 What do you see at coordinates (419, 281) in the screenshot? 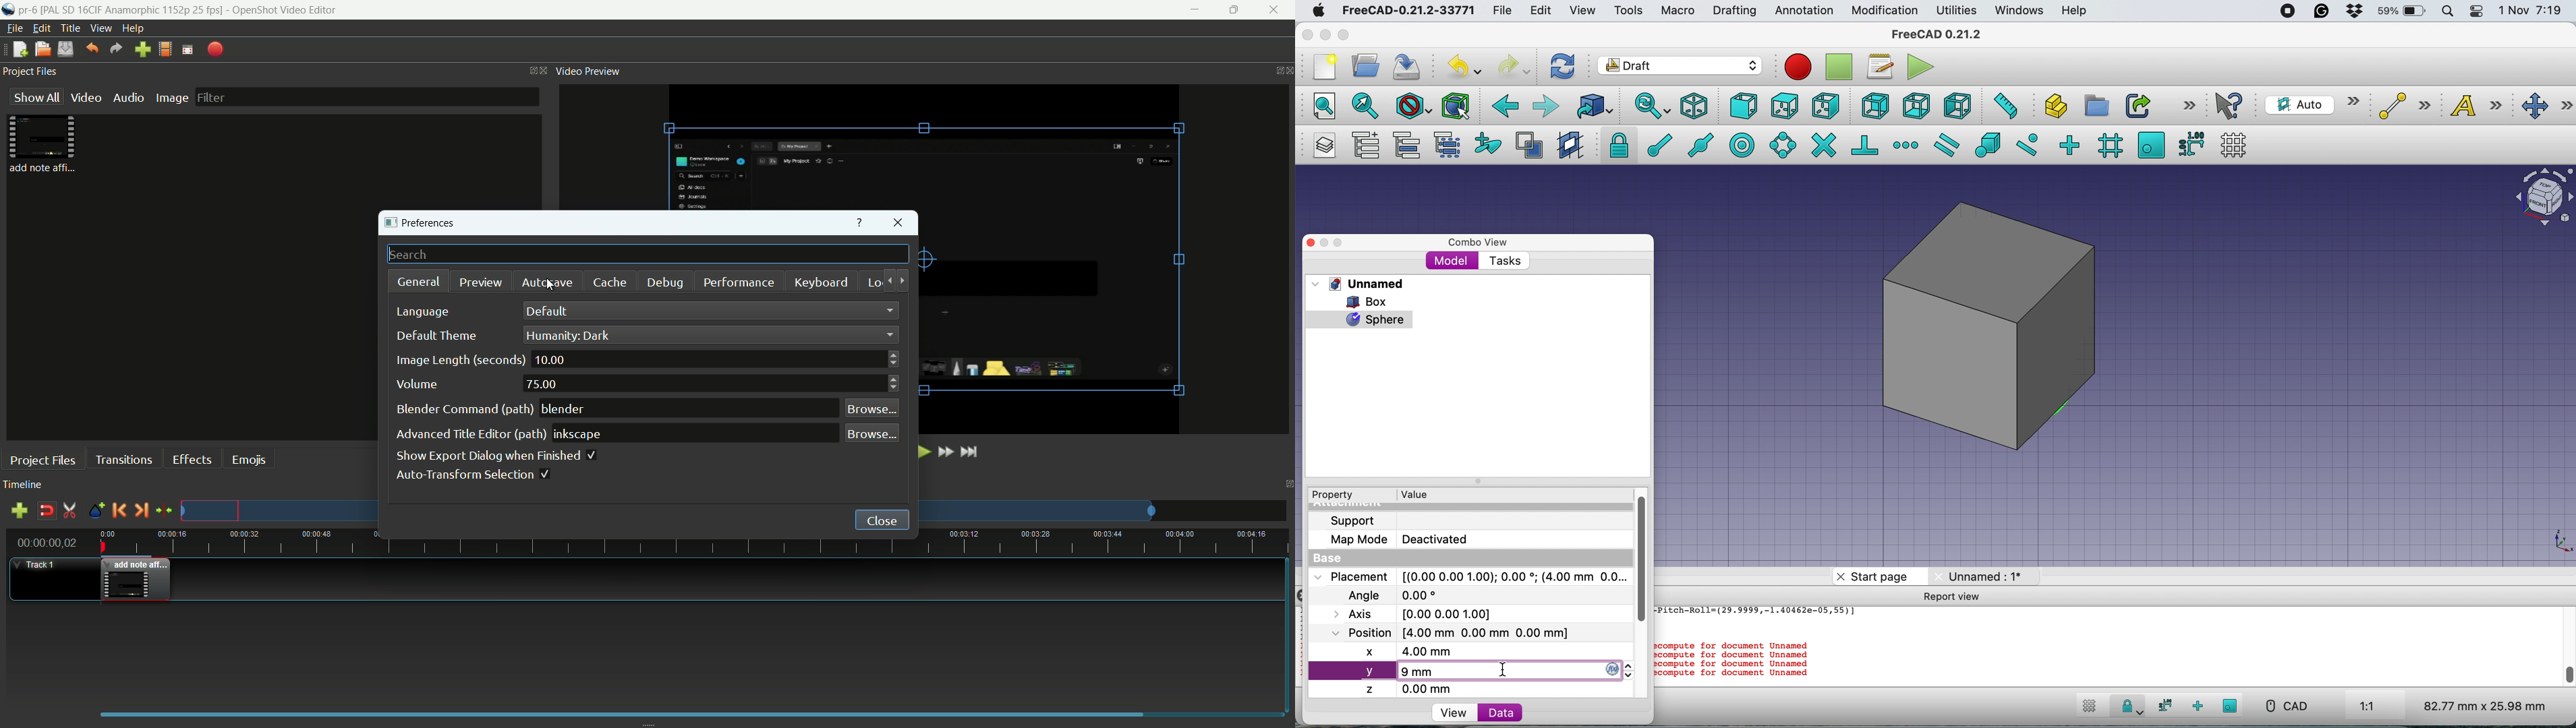
I see `general` at bounding box center [419, 281].